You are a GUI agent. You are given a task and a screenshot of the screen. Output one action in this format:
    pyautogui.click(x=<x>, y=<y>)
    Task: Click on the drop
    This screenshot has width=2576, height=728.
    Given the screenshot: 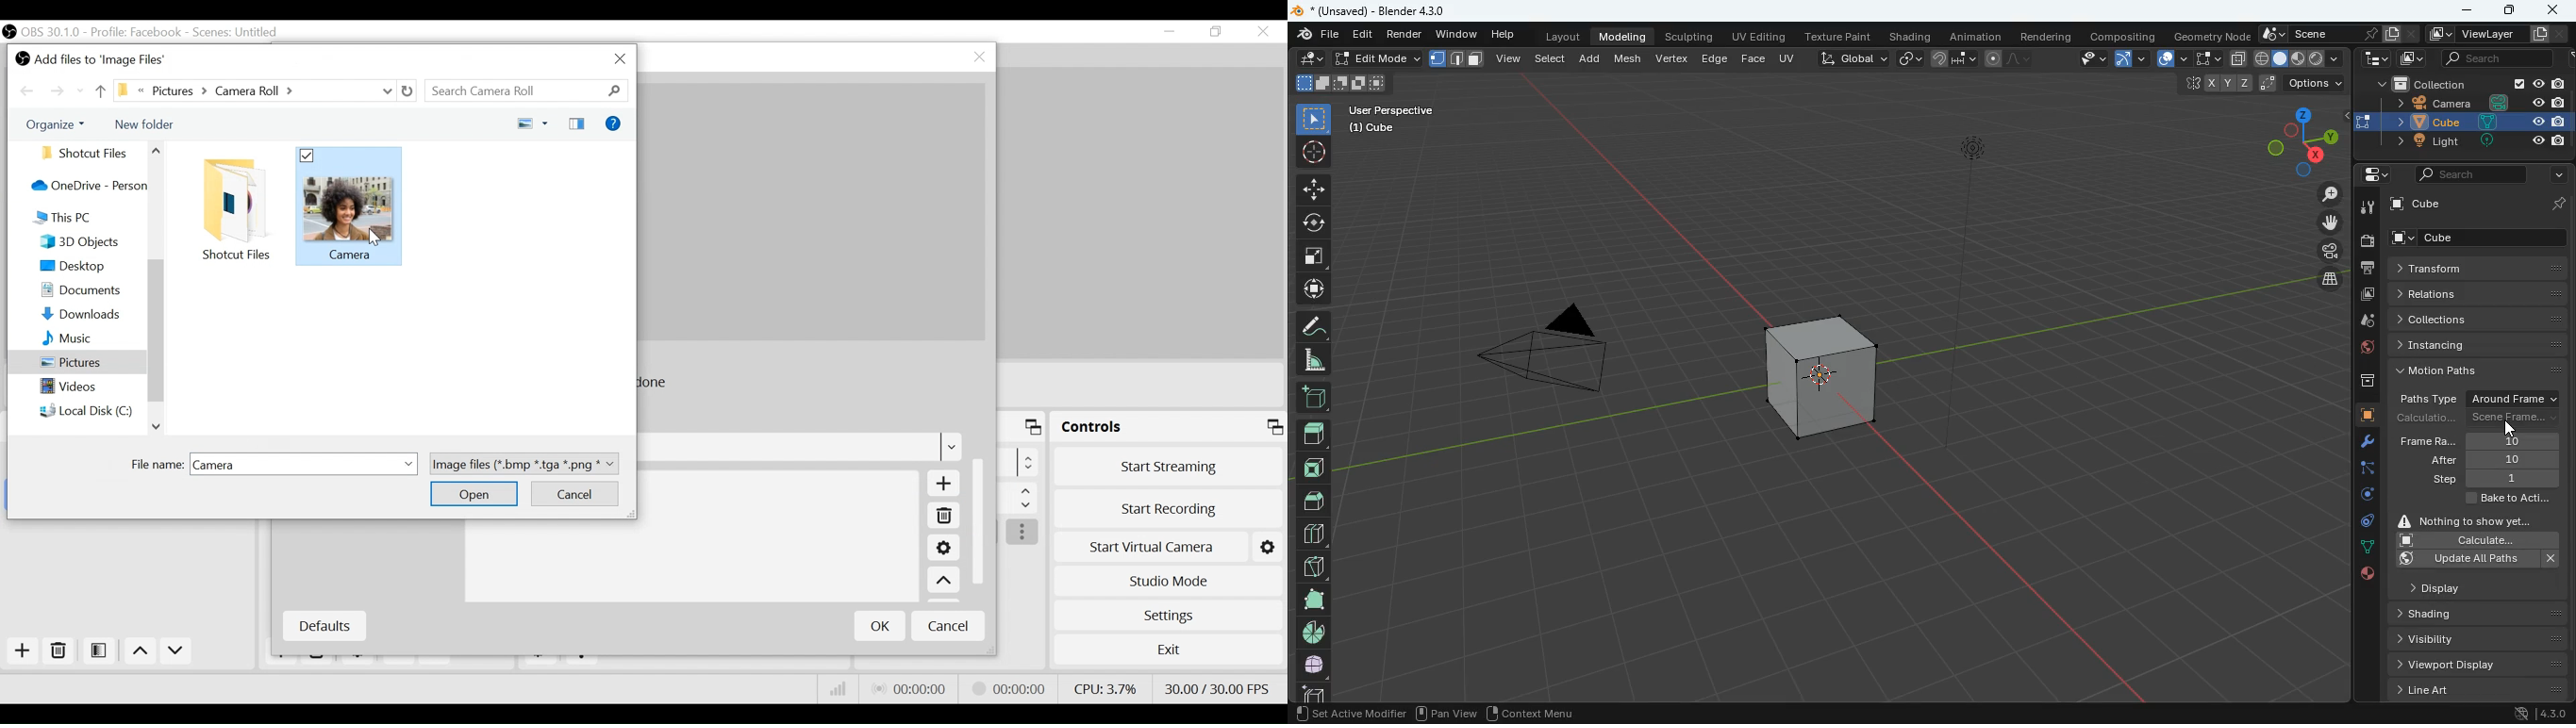 What is the action you would take?
    pyautogui.click(x=2368, y=322)
    